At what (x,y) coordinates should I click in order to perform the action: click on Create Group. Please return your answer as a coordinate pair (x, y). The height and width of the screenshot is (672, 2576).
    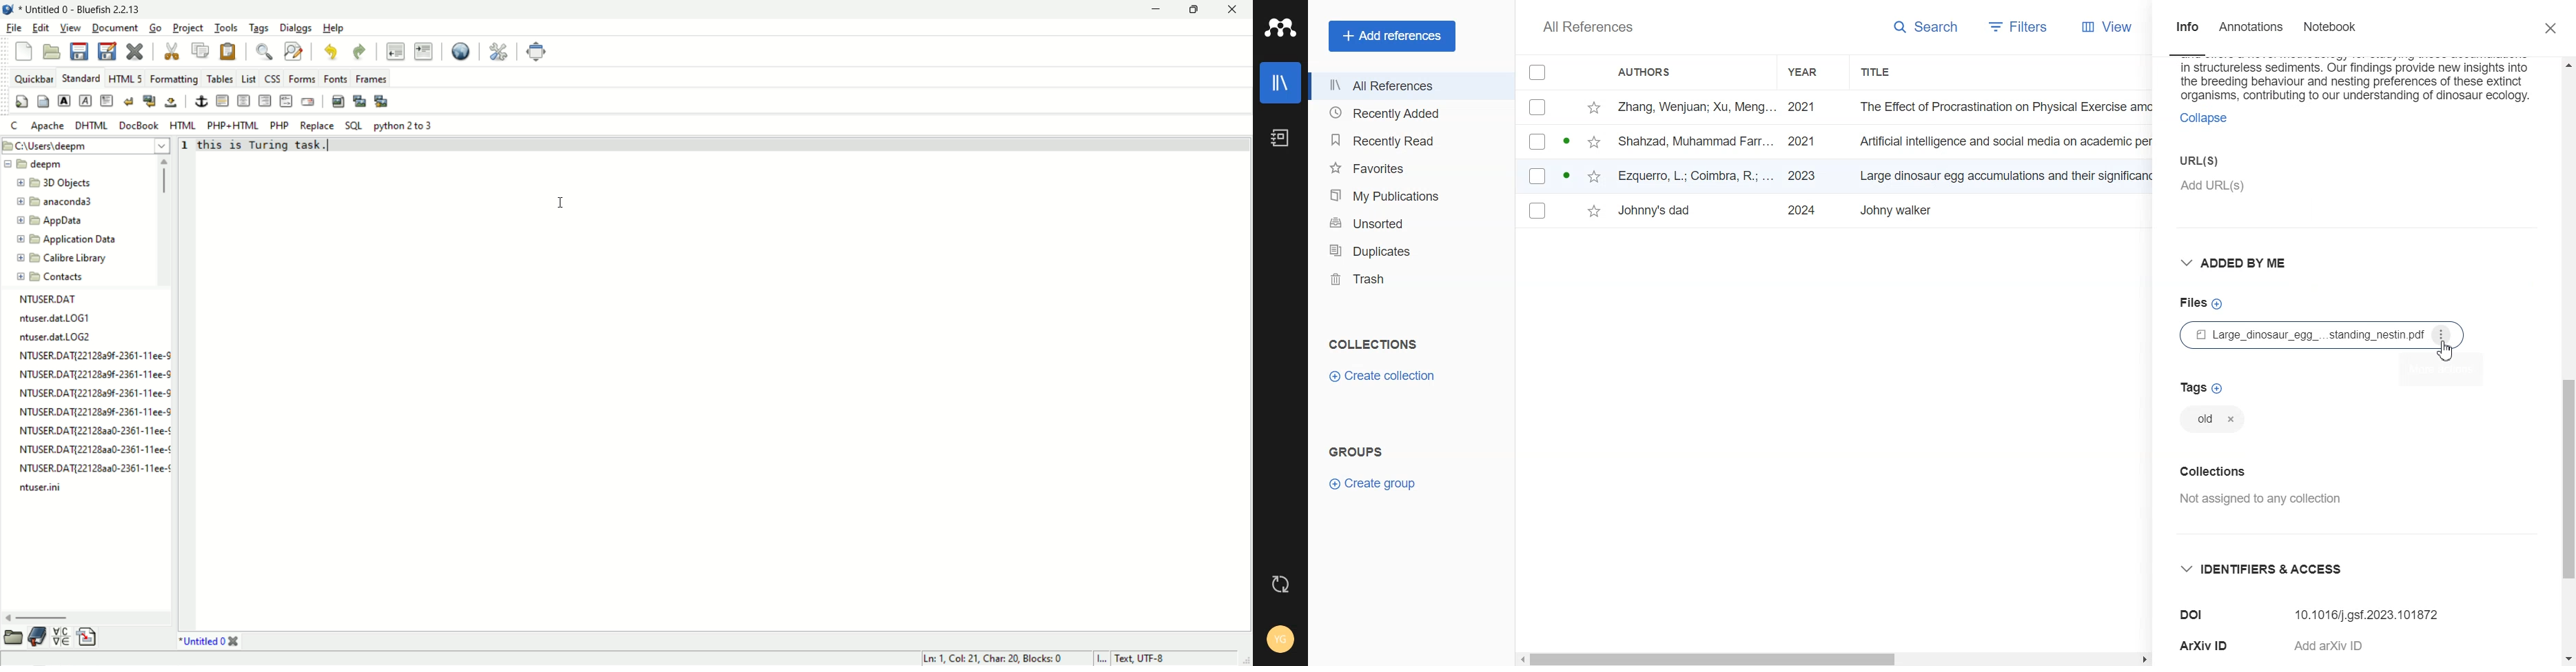
    Looking at the image, I should click on (1380, 483).